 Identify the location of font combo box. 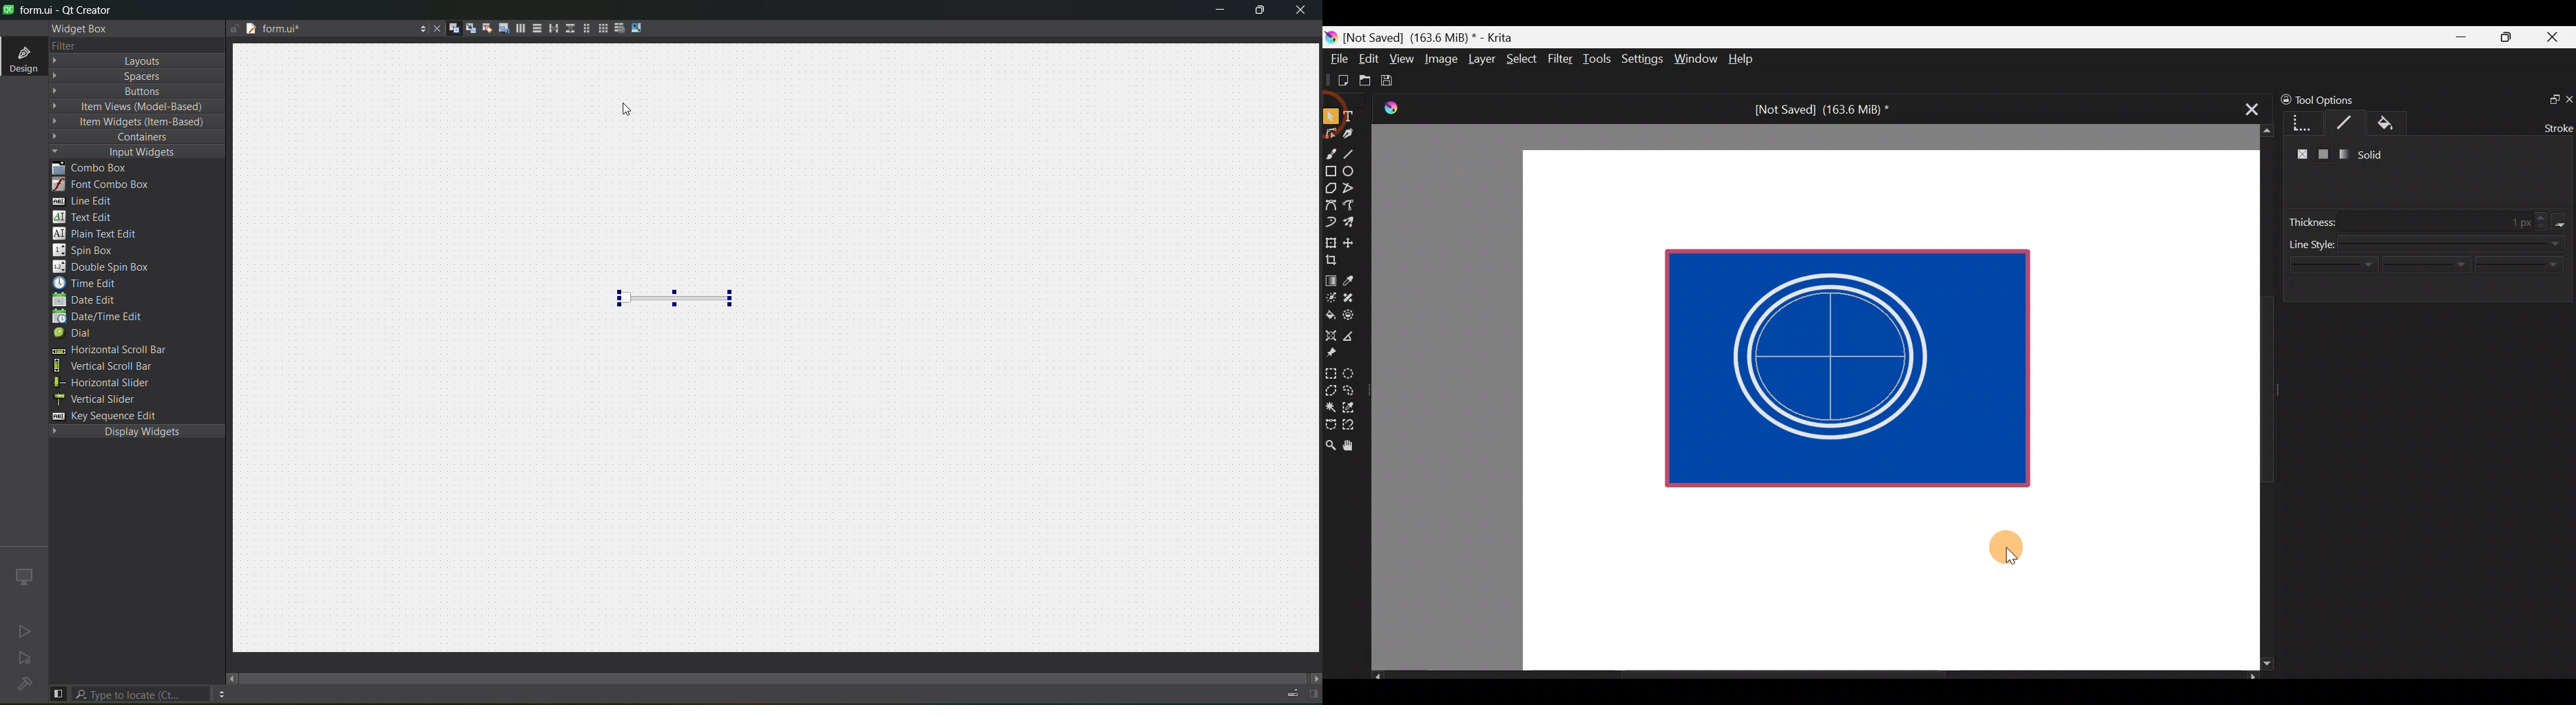
(101, 184).